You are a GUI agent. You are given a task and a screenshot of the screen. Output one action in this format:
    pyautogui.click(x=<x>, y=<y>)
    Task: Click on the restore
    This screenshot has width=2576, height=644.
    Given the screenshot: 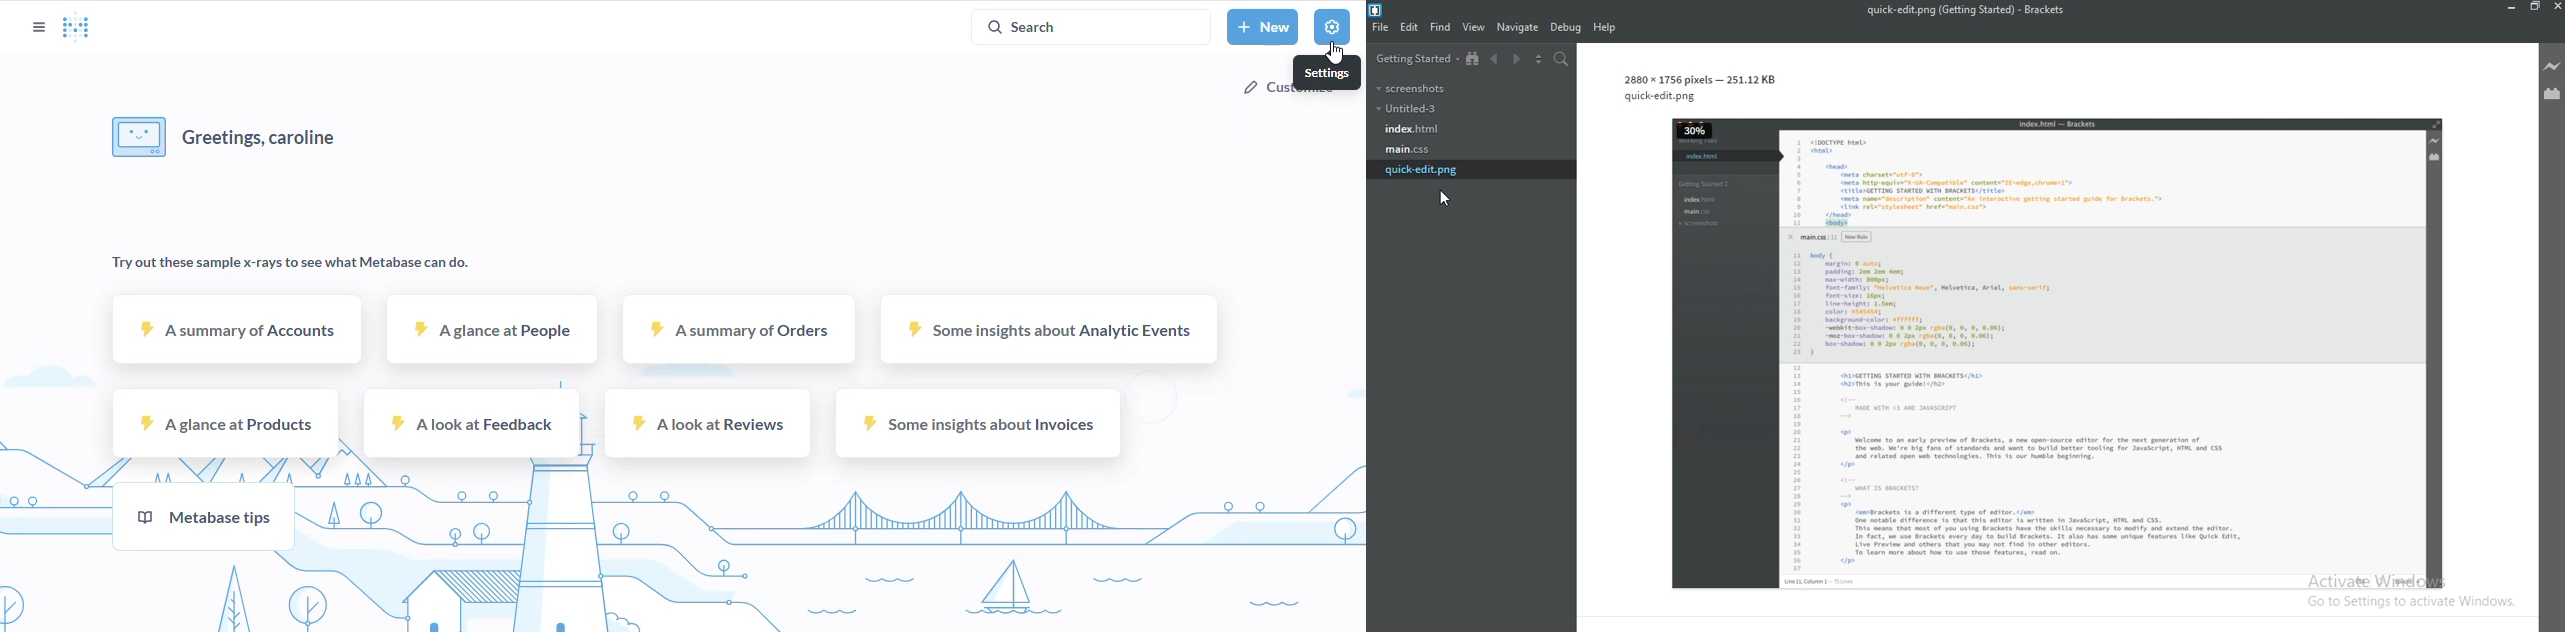 What is the action you would take?
    pyautogui.click(x=2511, y=8)
    